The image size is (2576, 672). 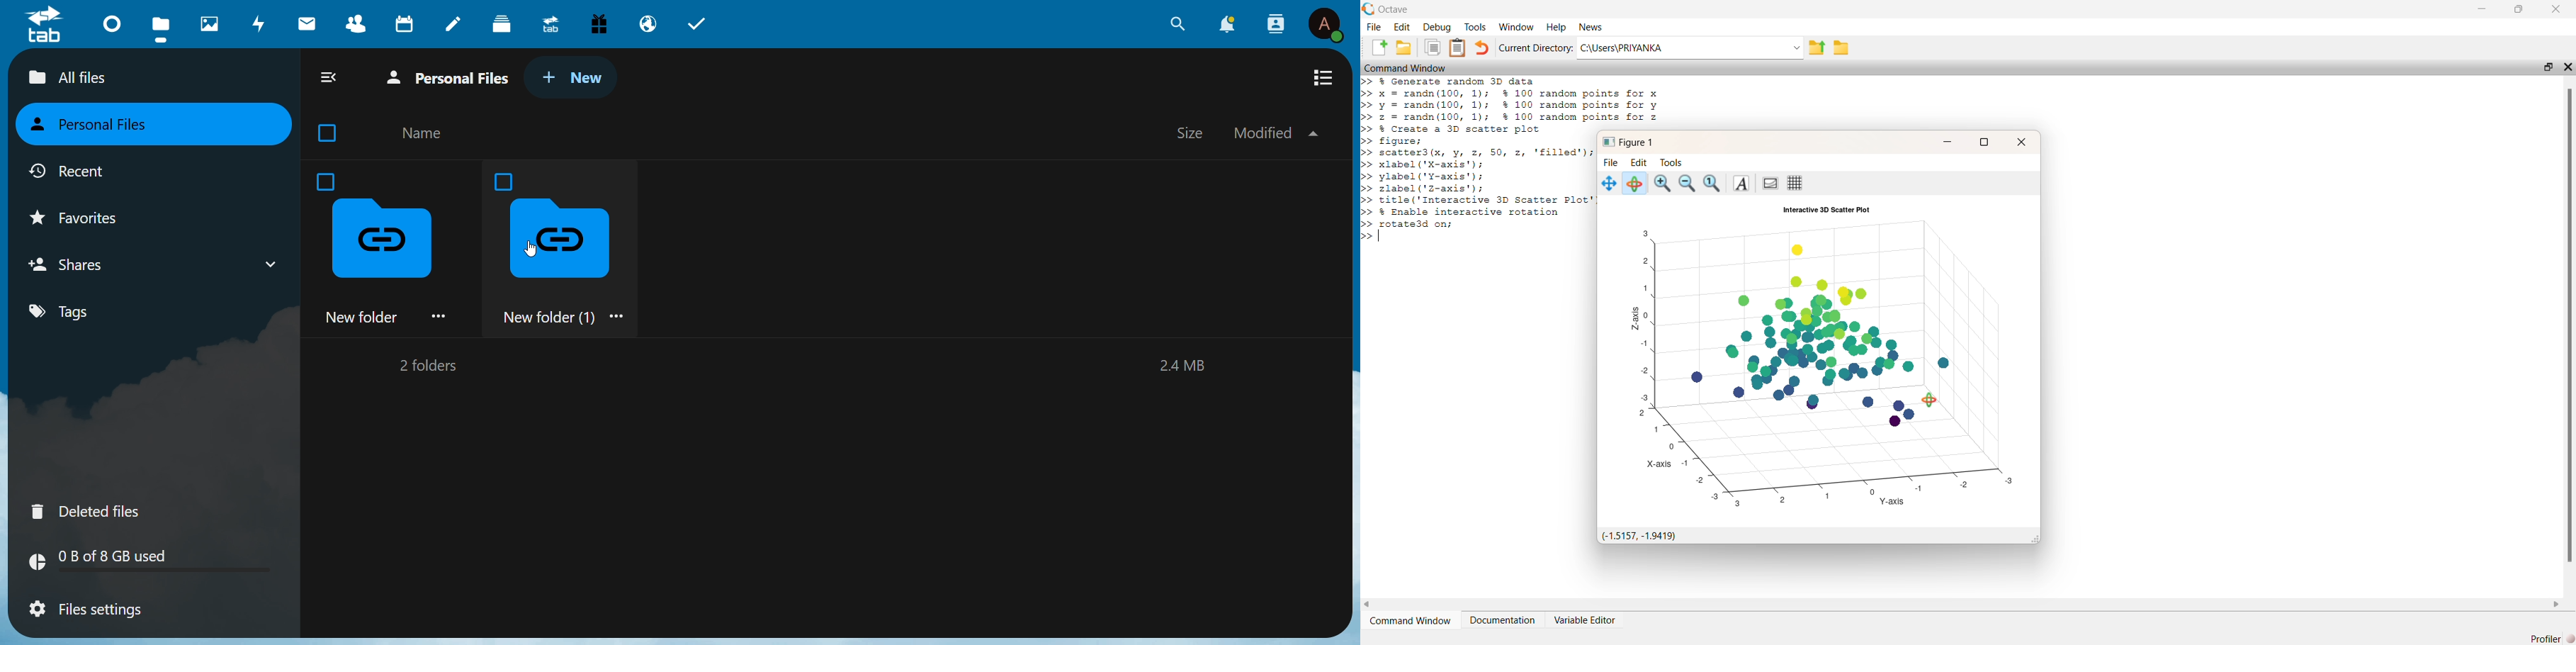 What do you see at coordinates (1502, 620) in the screenshot?
I see `Documentation` at bounding box center [1502, 620].